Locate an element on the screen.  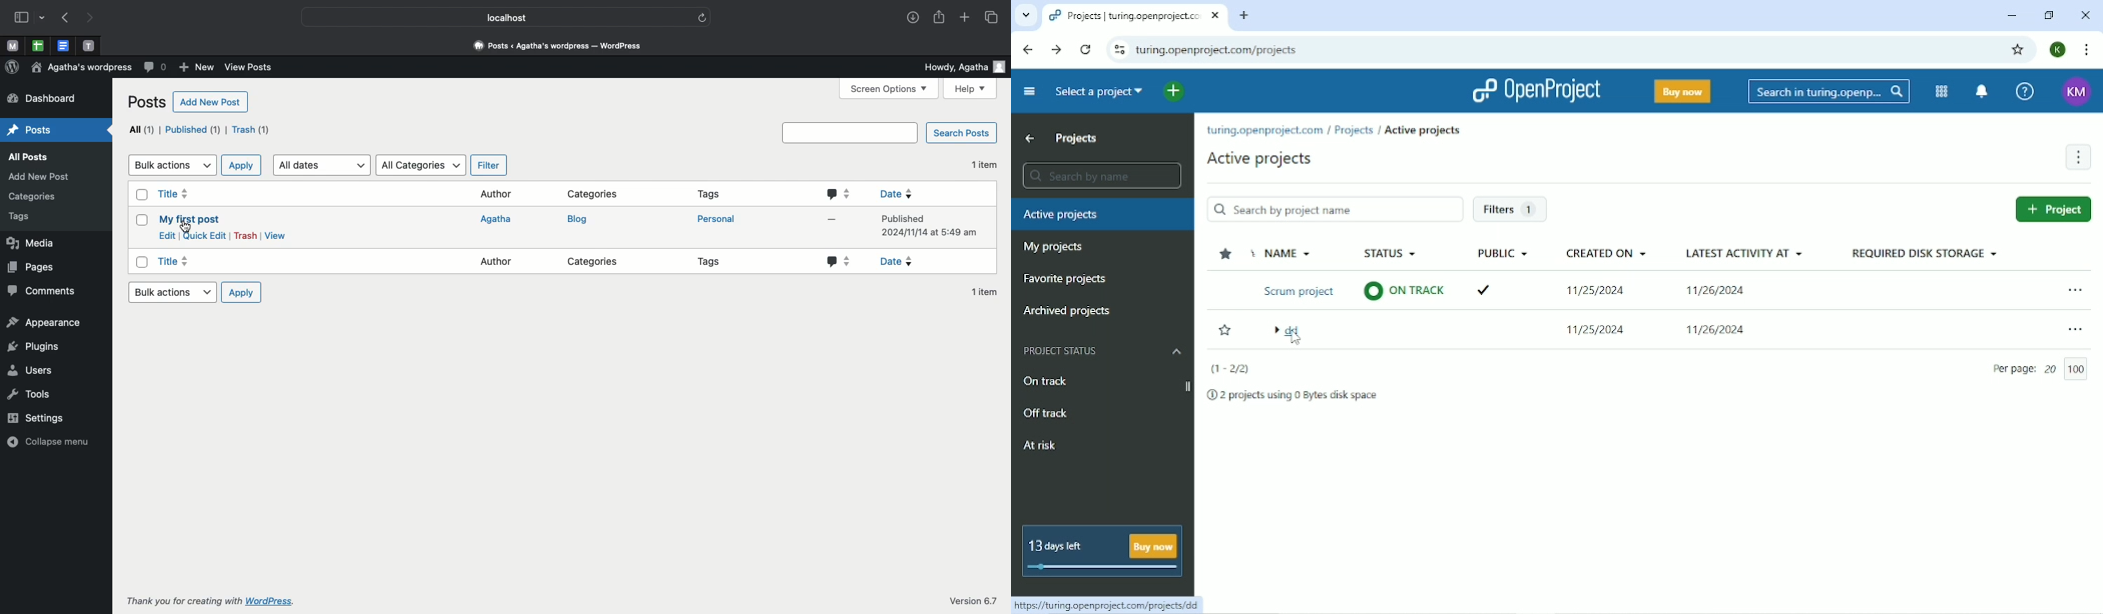
Name is located at coordinates (1287, 252).